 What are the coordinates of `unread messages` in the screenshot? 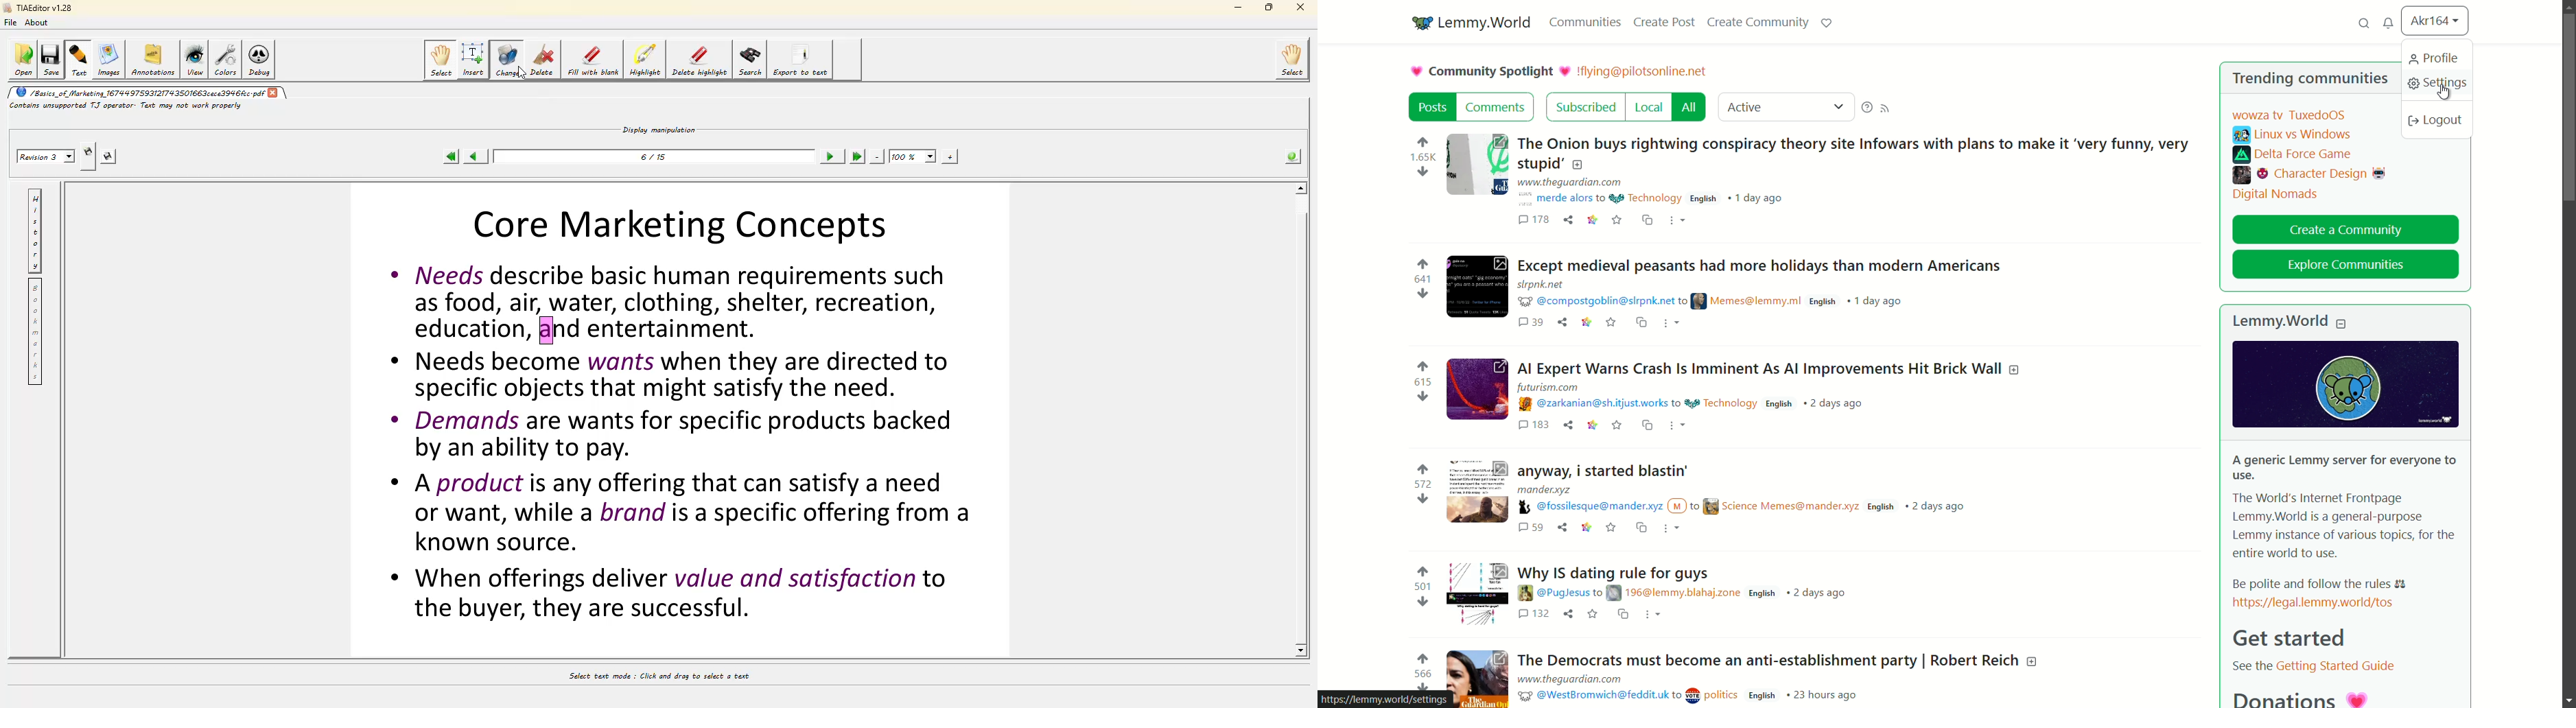 It's located at (2390, 23).